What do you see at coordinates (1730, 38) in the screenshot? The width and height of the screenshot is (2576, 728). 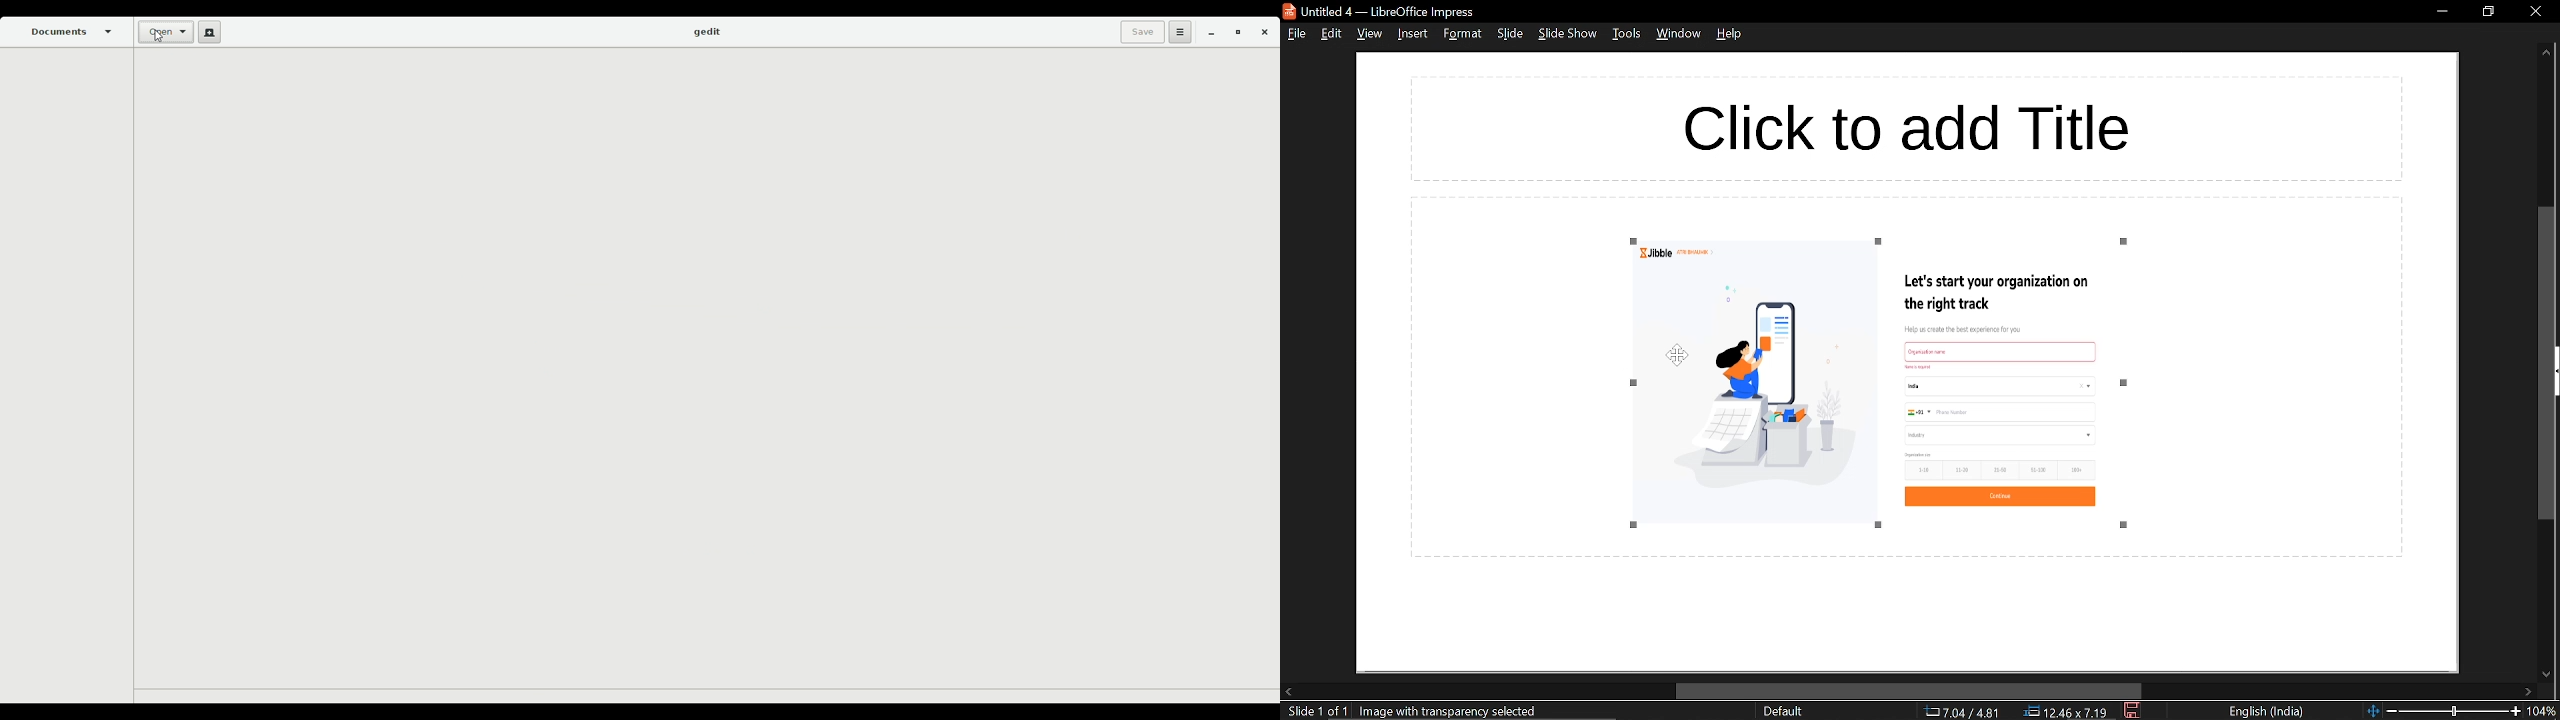 I see `help` at bounding box center [1730, 38].